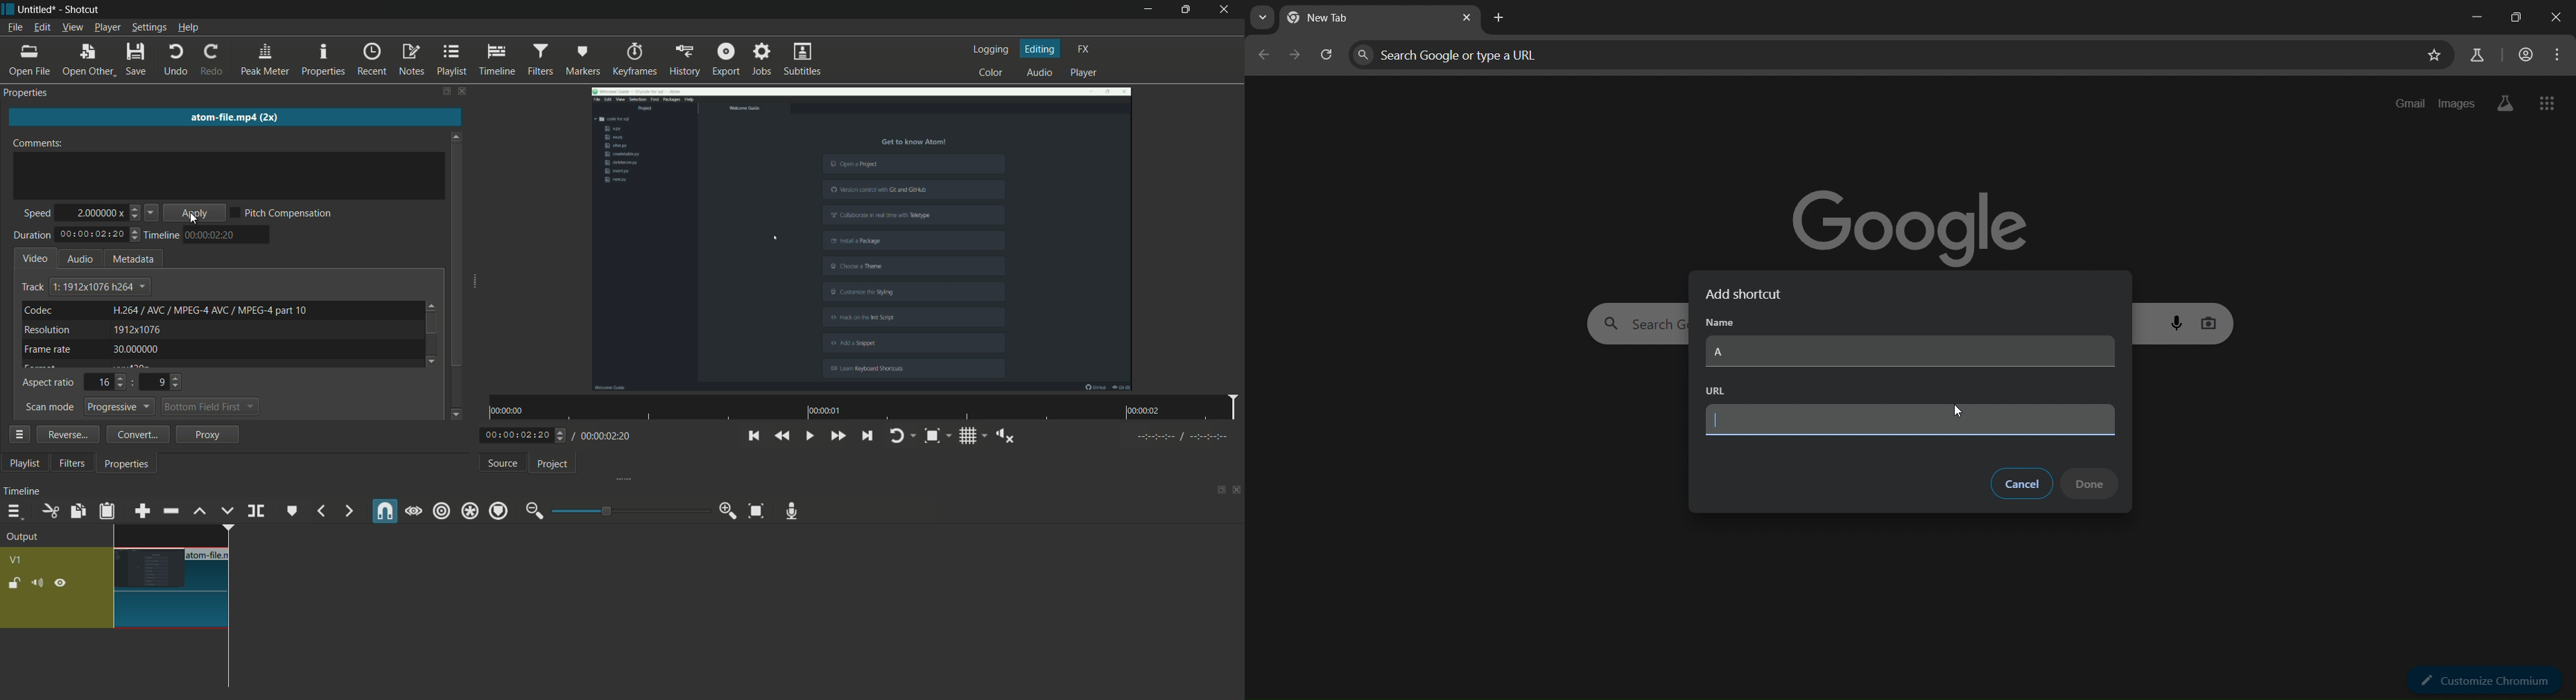 The height and width of the screenshot is (700, 2576). Describe the element at coordinates (38, 143) in the screenshot. I see `comments` at that location.